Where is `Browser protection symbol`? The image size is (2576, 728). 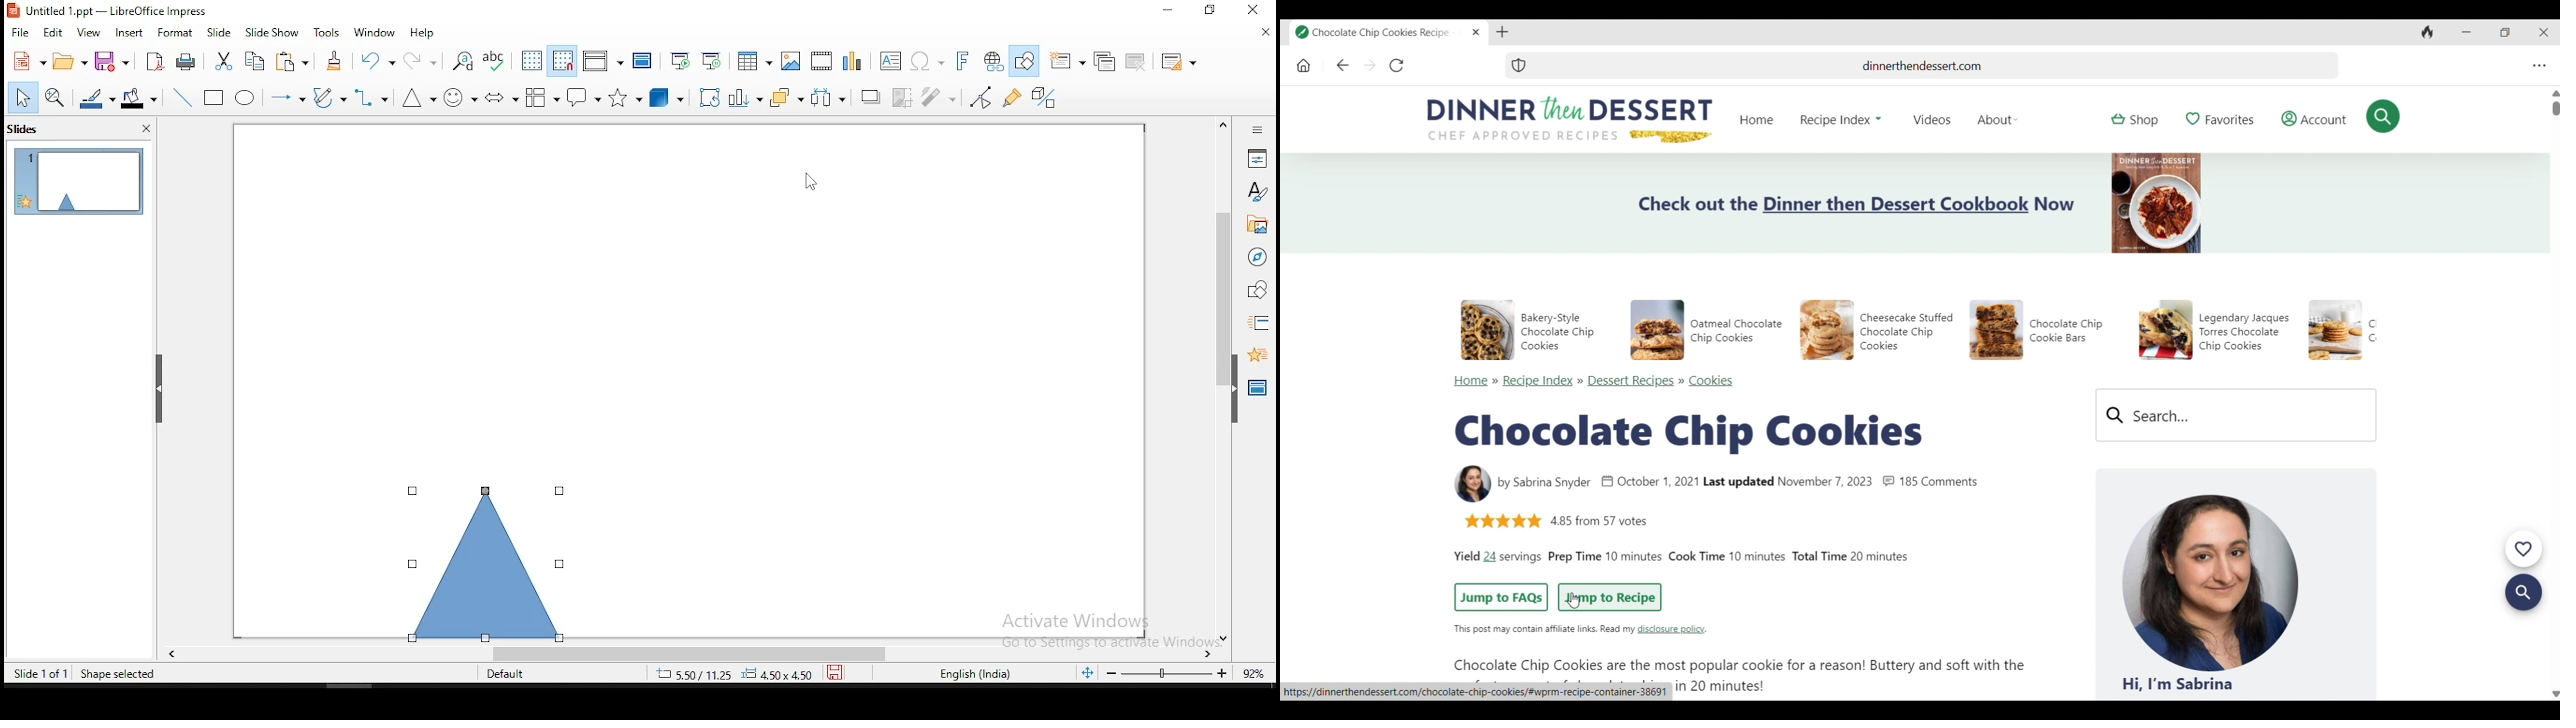 Browser protection symbol is located at coordinates (1519, 65).